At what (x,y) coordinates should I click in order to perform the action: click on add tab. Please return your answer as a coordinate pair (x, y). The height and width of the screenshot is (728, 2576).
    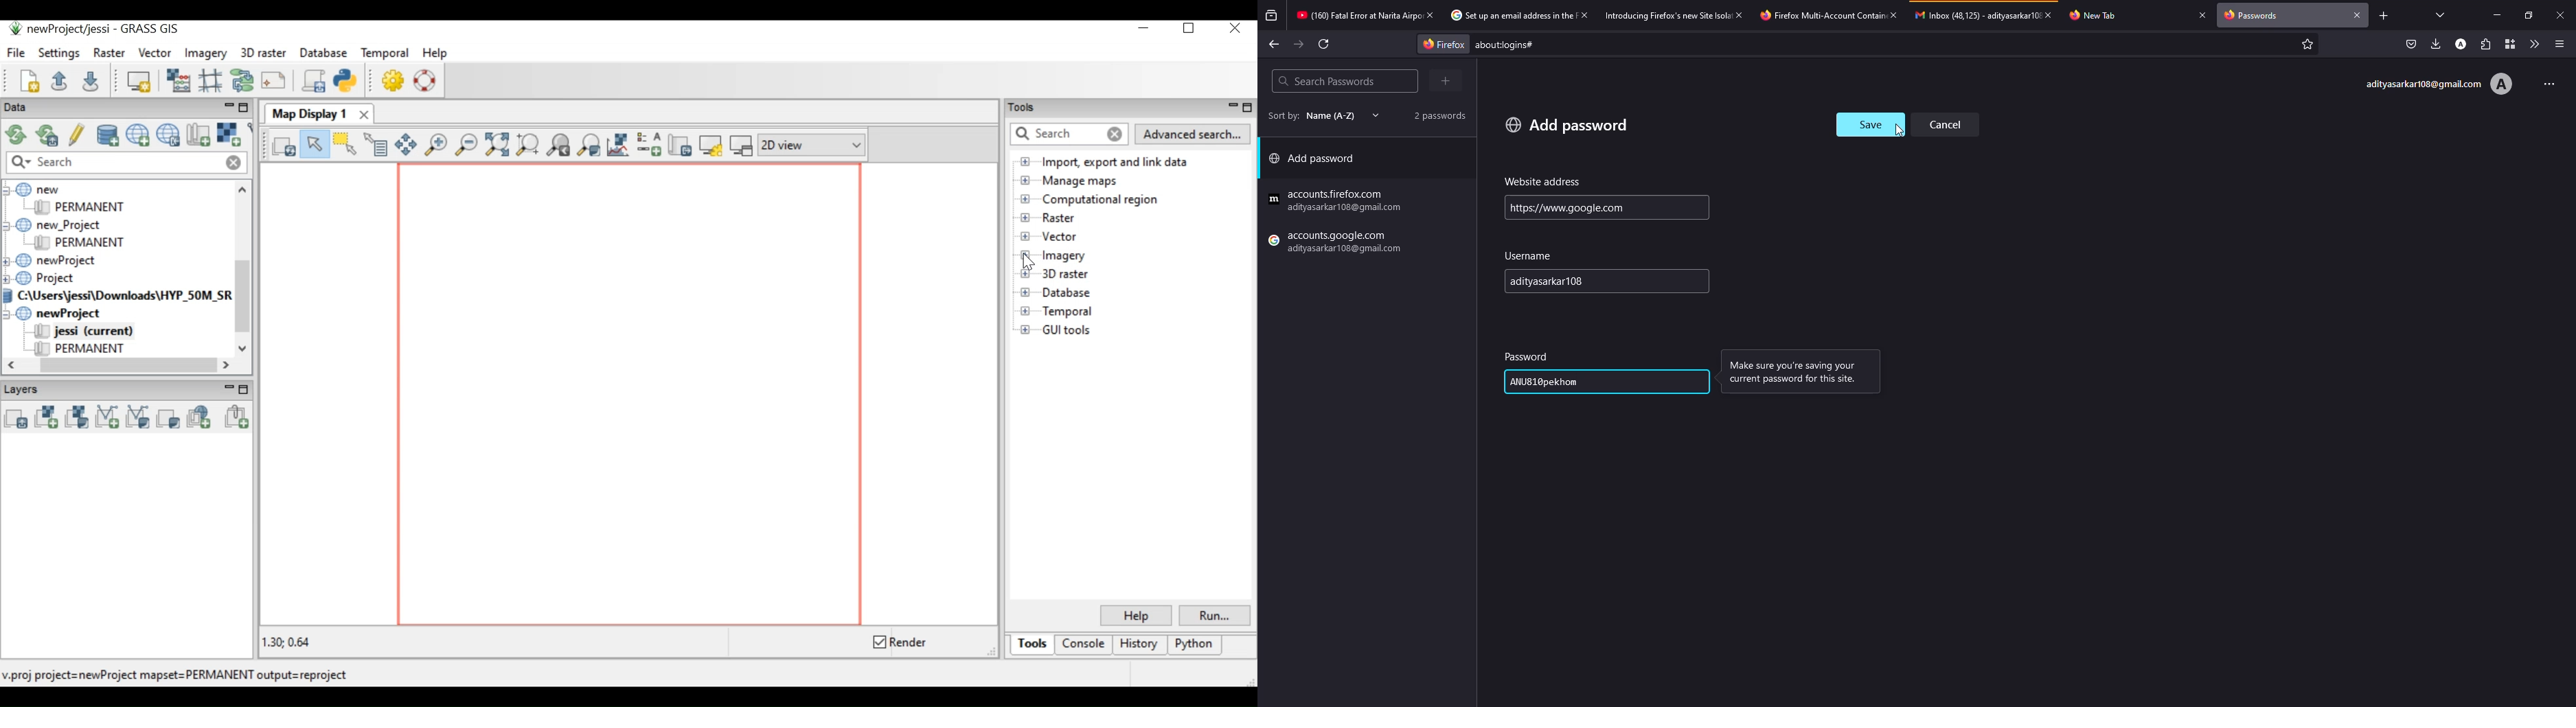
    Looking at the image, I should click on (2383, 15).